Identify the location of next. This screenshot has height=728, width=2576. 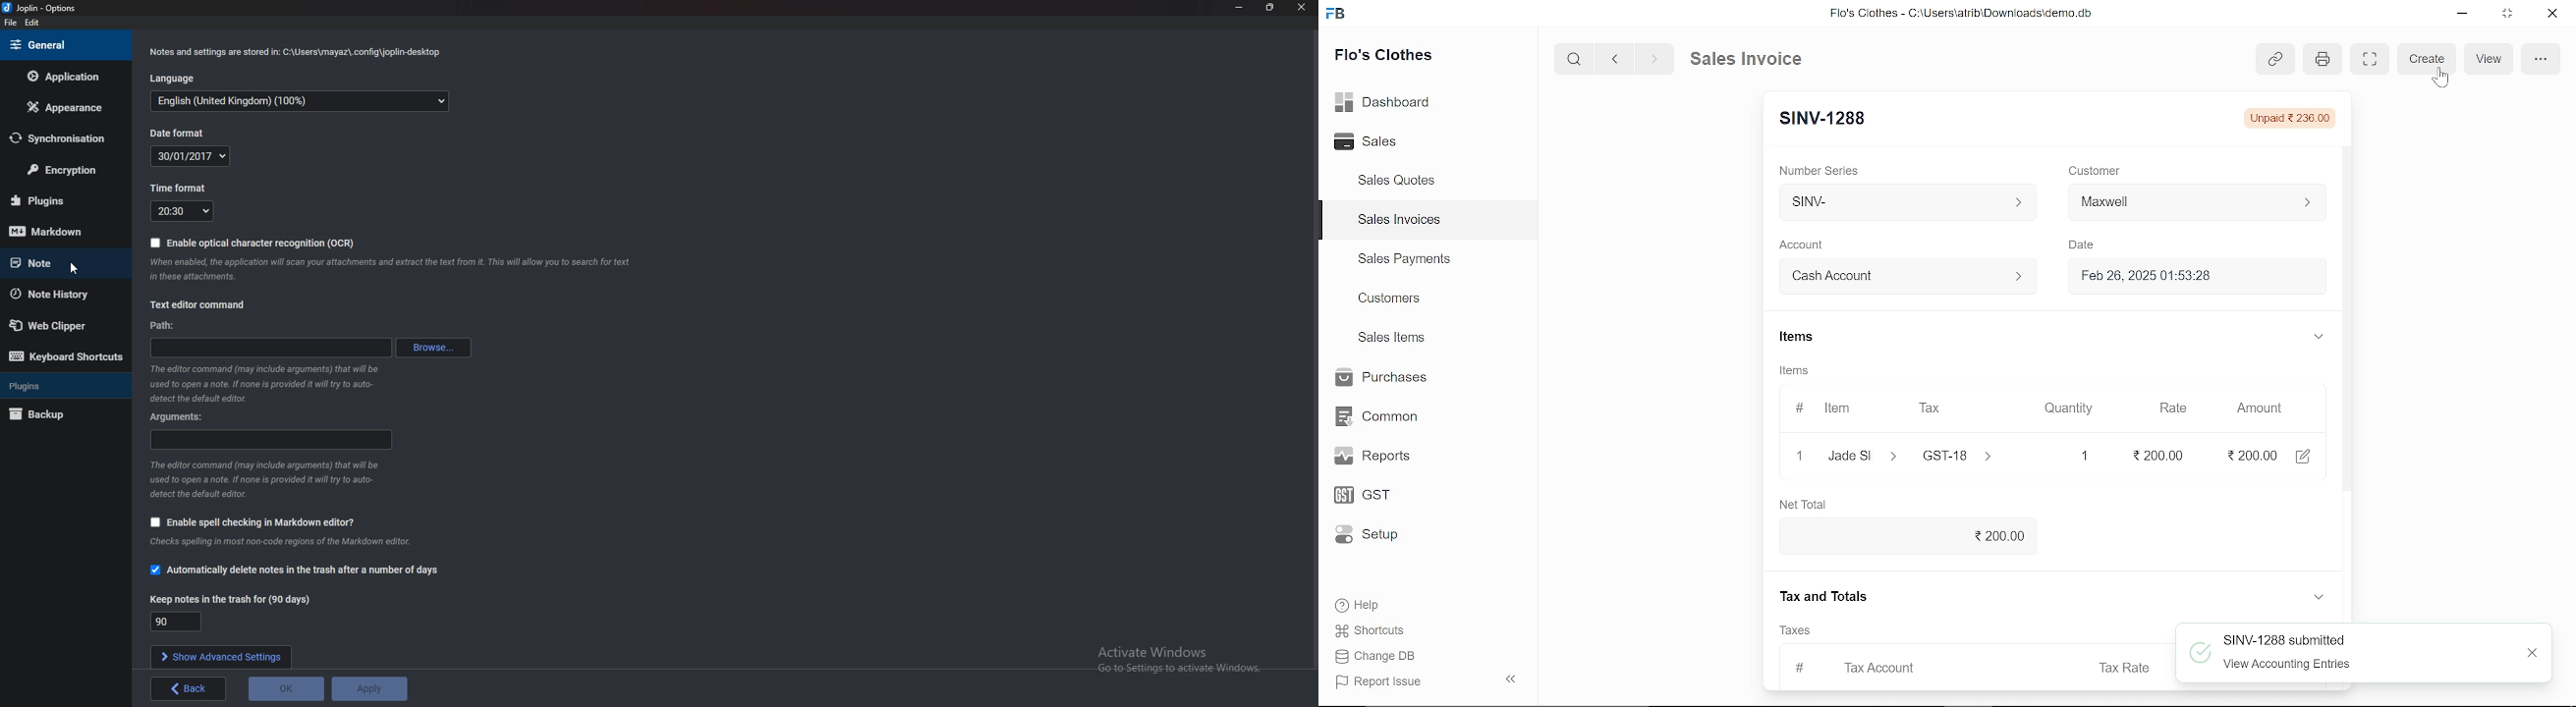
(1654, 59).